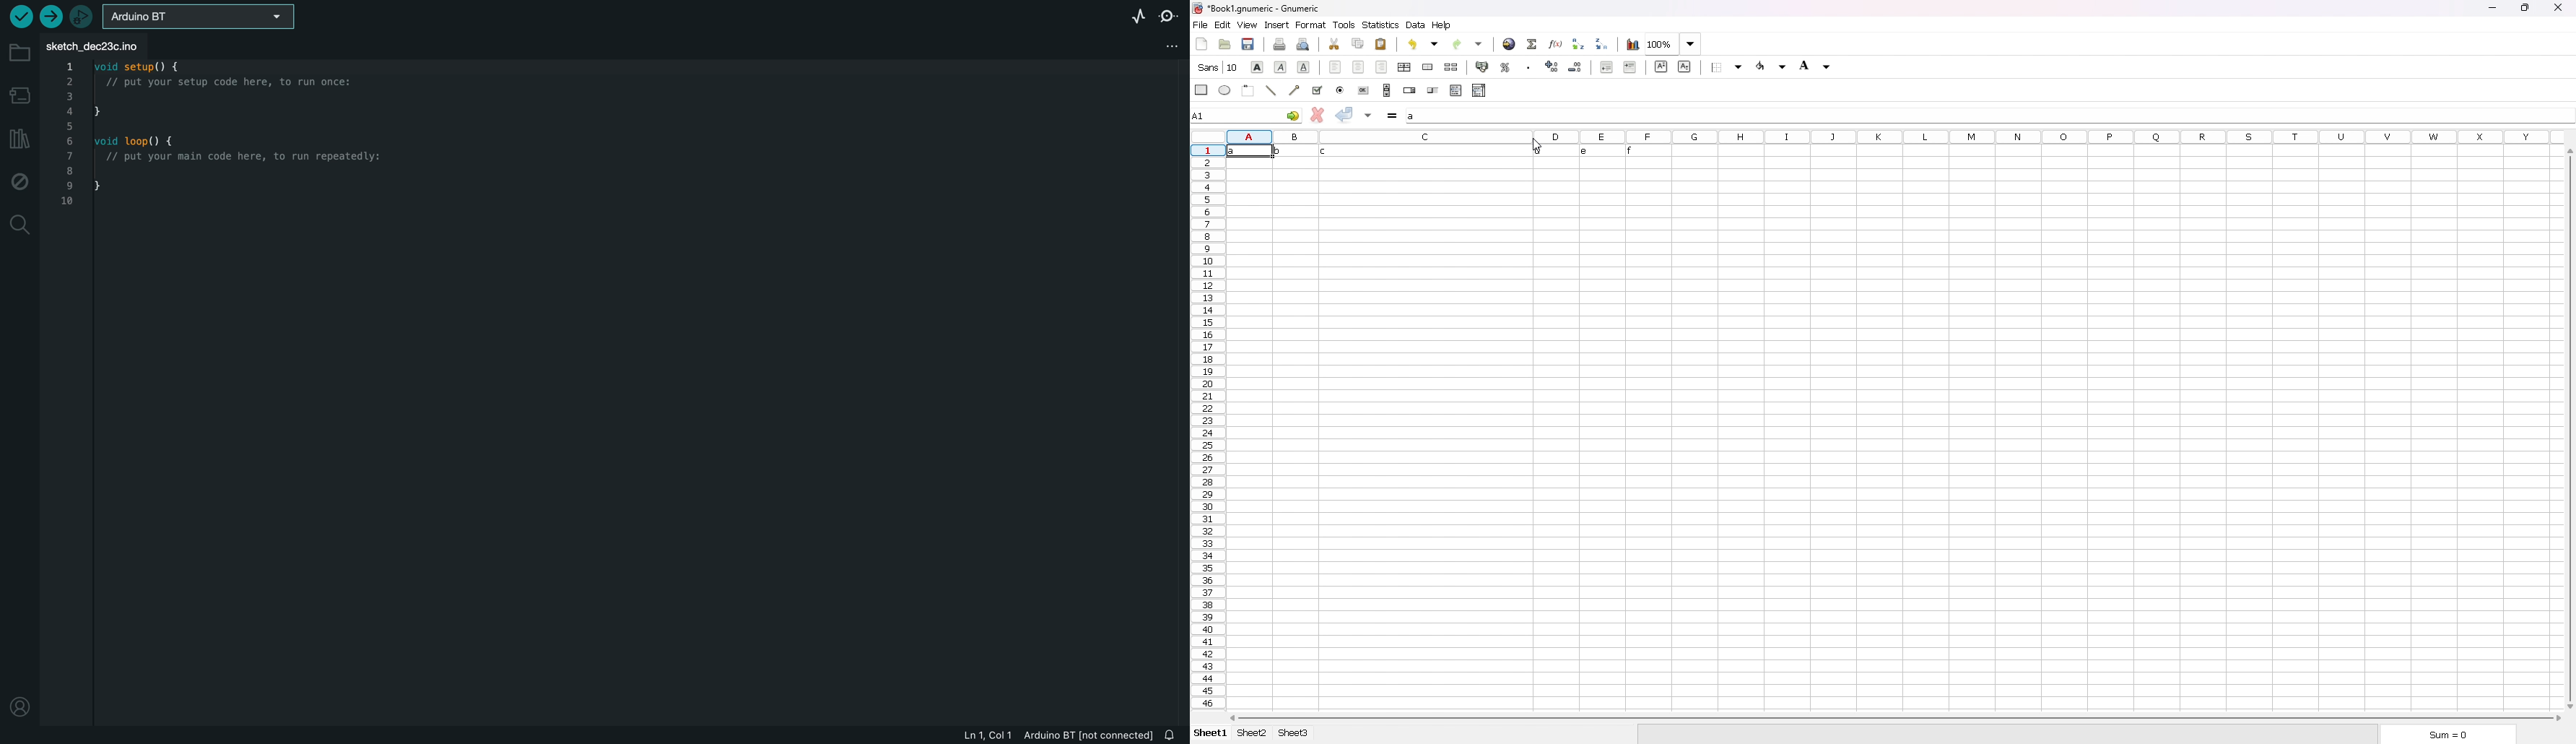 This screenshot has height=756, width=2576. Describe the element at coordinates (1302, 44) in the screenshot. I see `print preview` at that location.